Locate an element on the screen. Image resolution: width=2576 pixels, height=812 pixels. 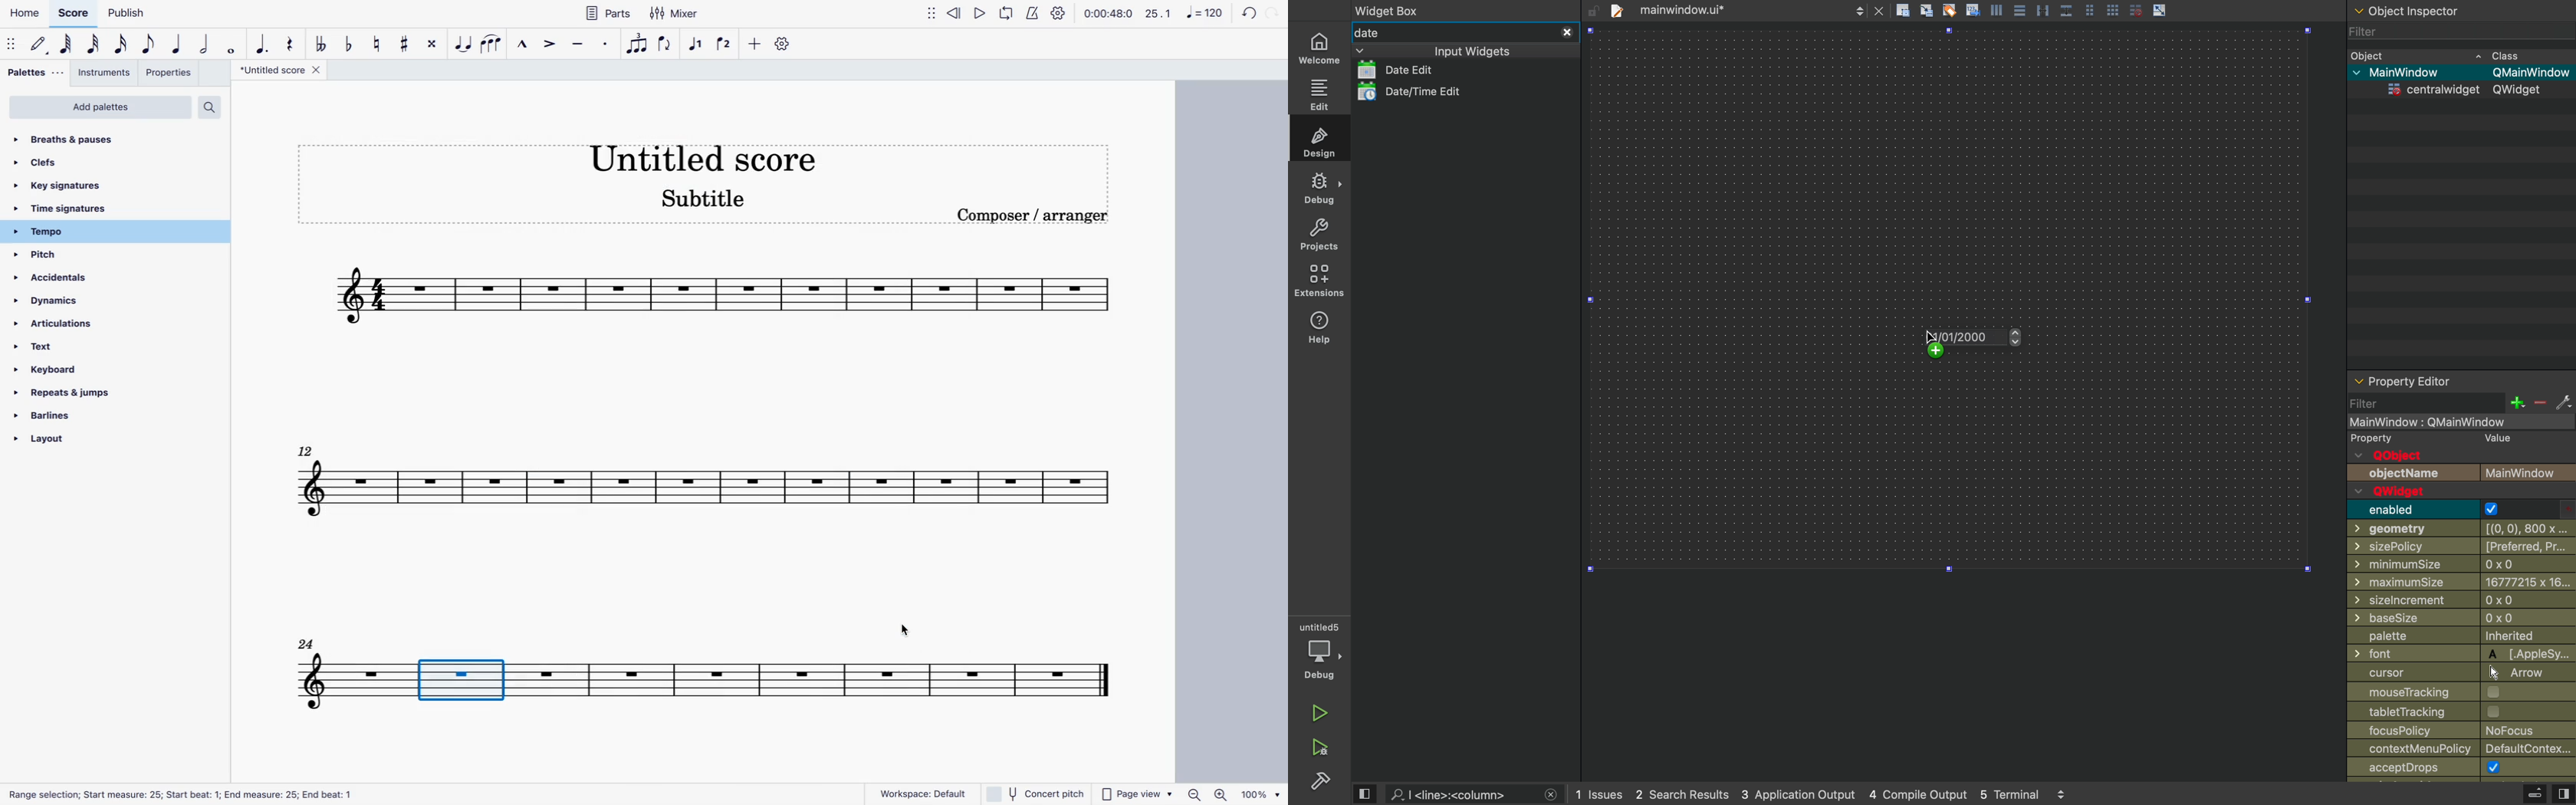
16th note is located at coordinates (122, 44).